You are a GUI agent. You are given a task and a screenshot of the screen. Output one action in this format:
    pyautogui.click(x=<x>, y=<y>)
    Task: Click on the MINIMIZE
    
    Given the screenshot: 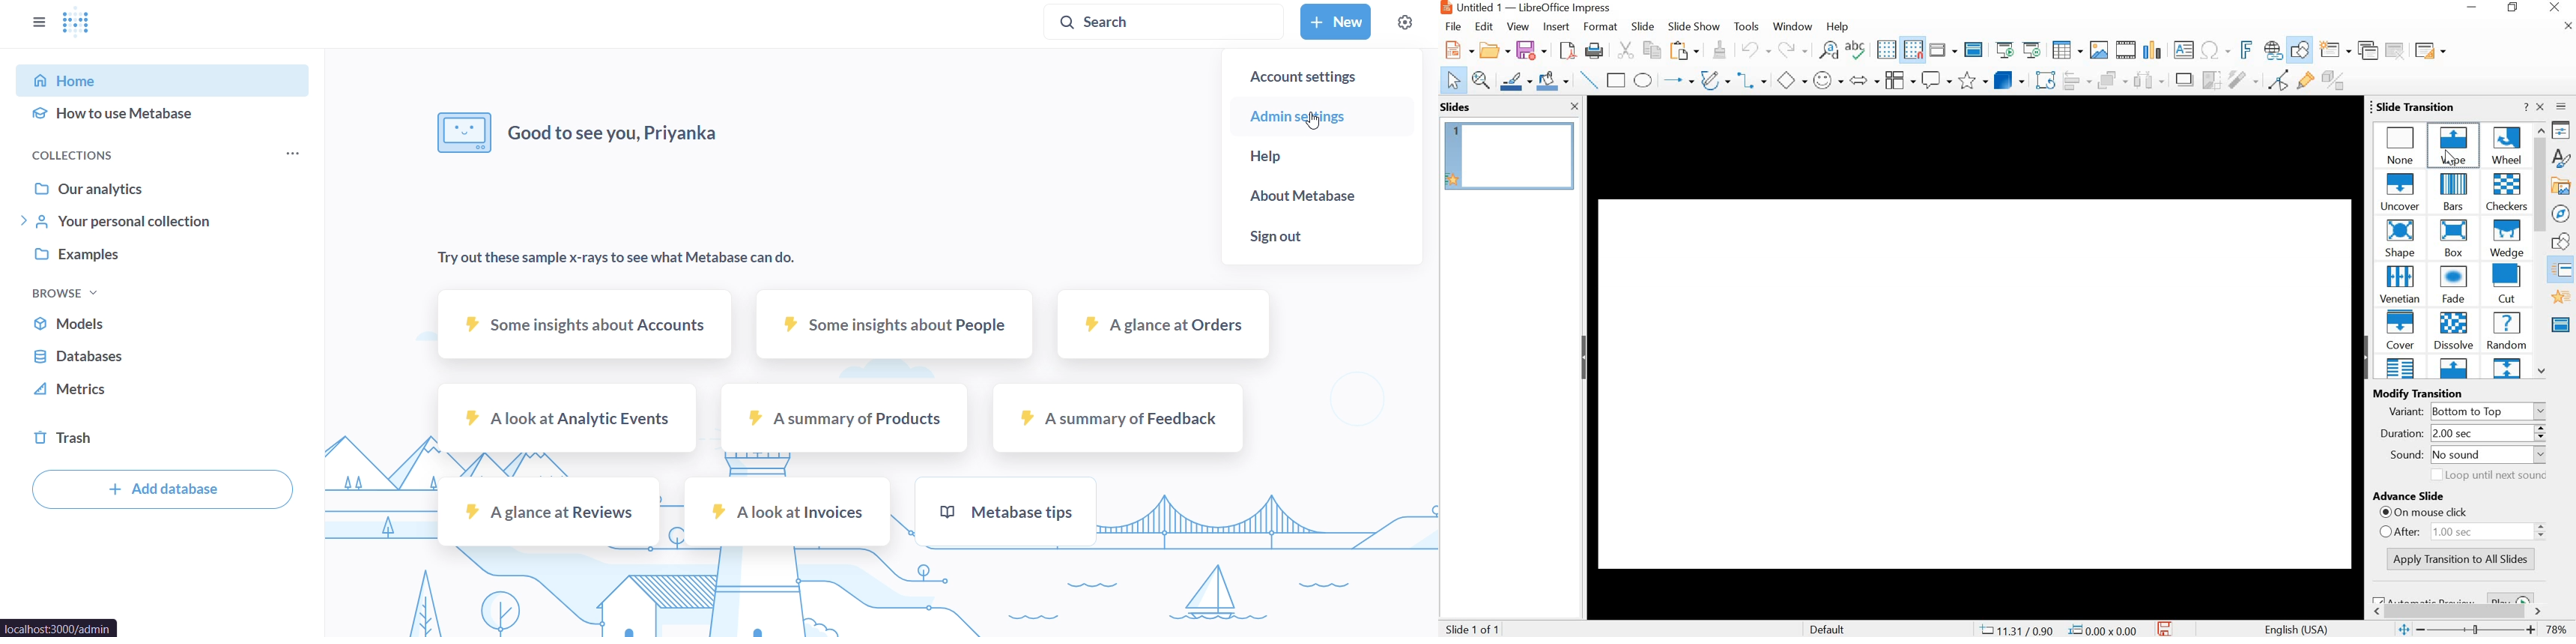 What is the action you would take?
    pyautogui.click(x=2474, y=7)
    